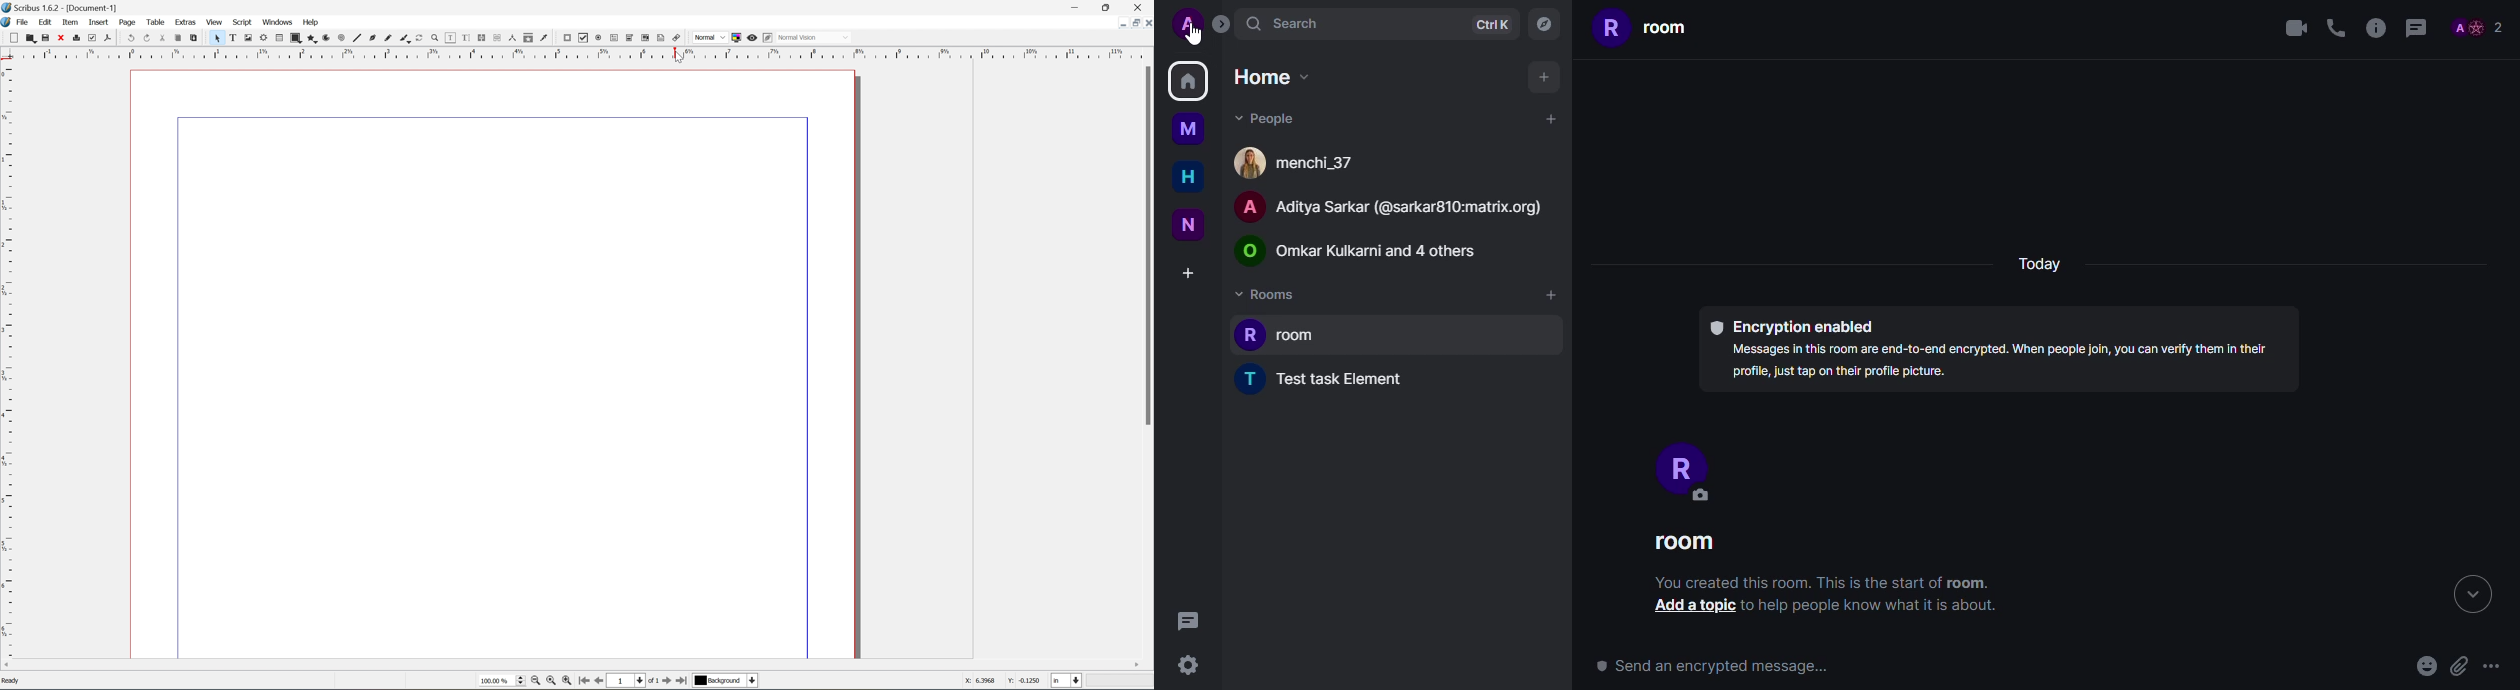  I want to click on pdf combo box, so click(630, 39).